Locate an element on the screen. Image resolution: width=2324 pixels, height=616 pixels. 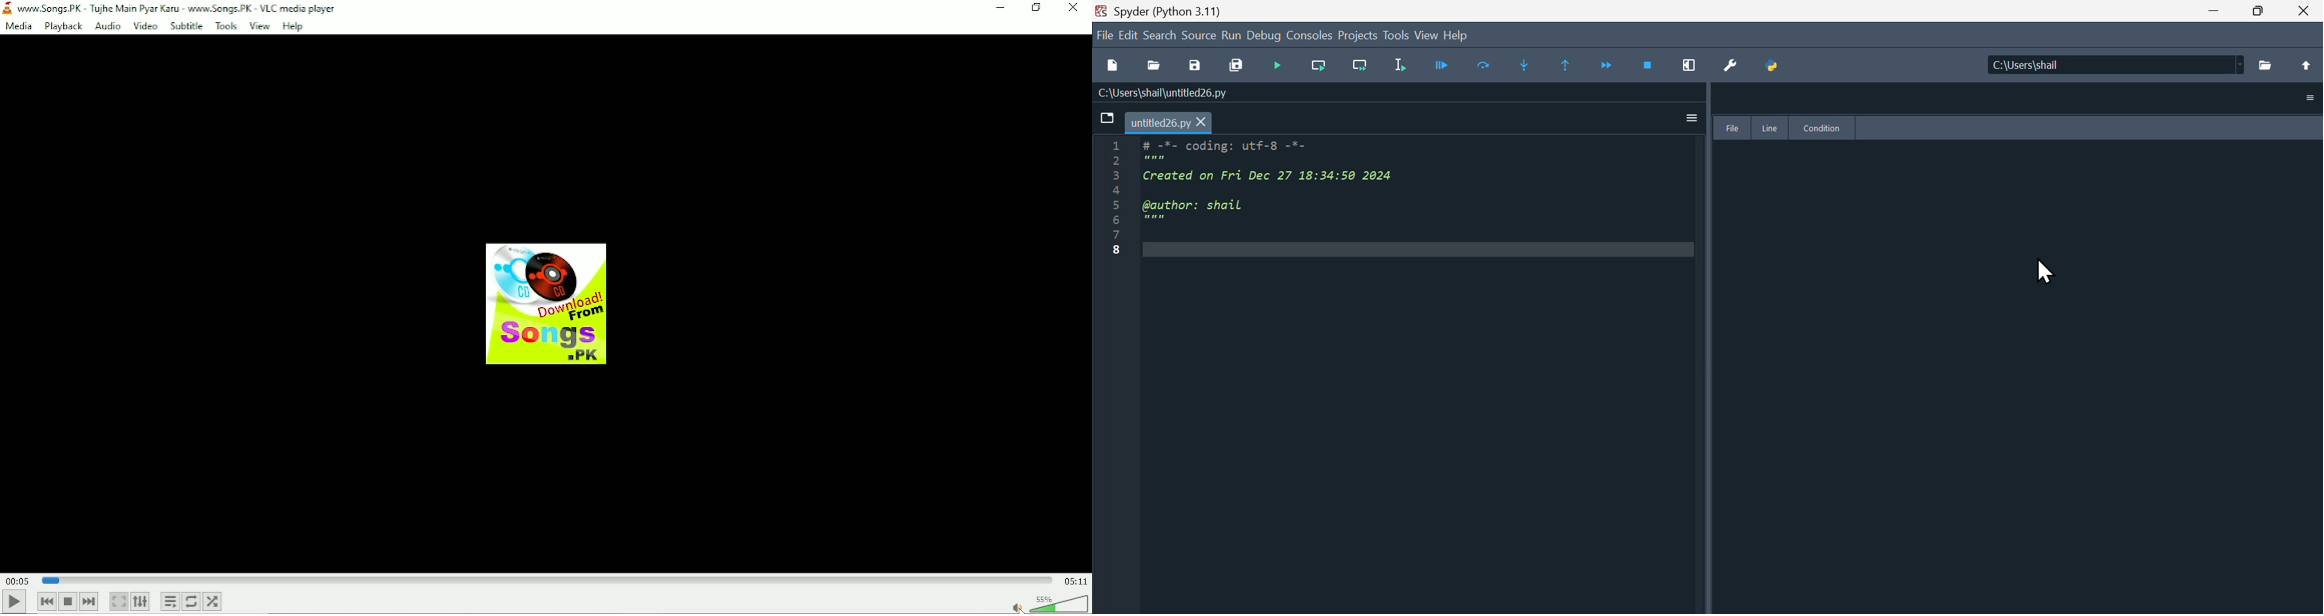
Close is located at coordinates (2306, 12).